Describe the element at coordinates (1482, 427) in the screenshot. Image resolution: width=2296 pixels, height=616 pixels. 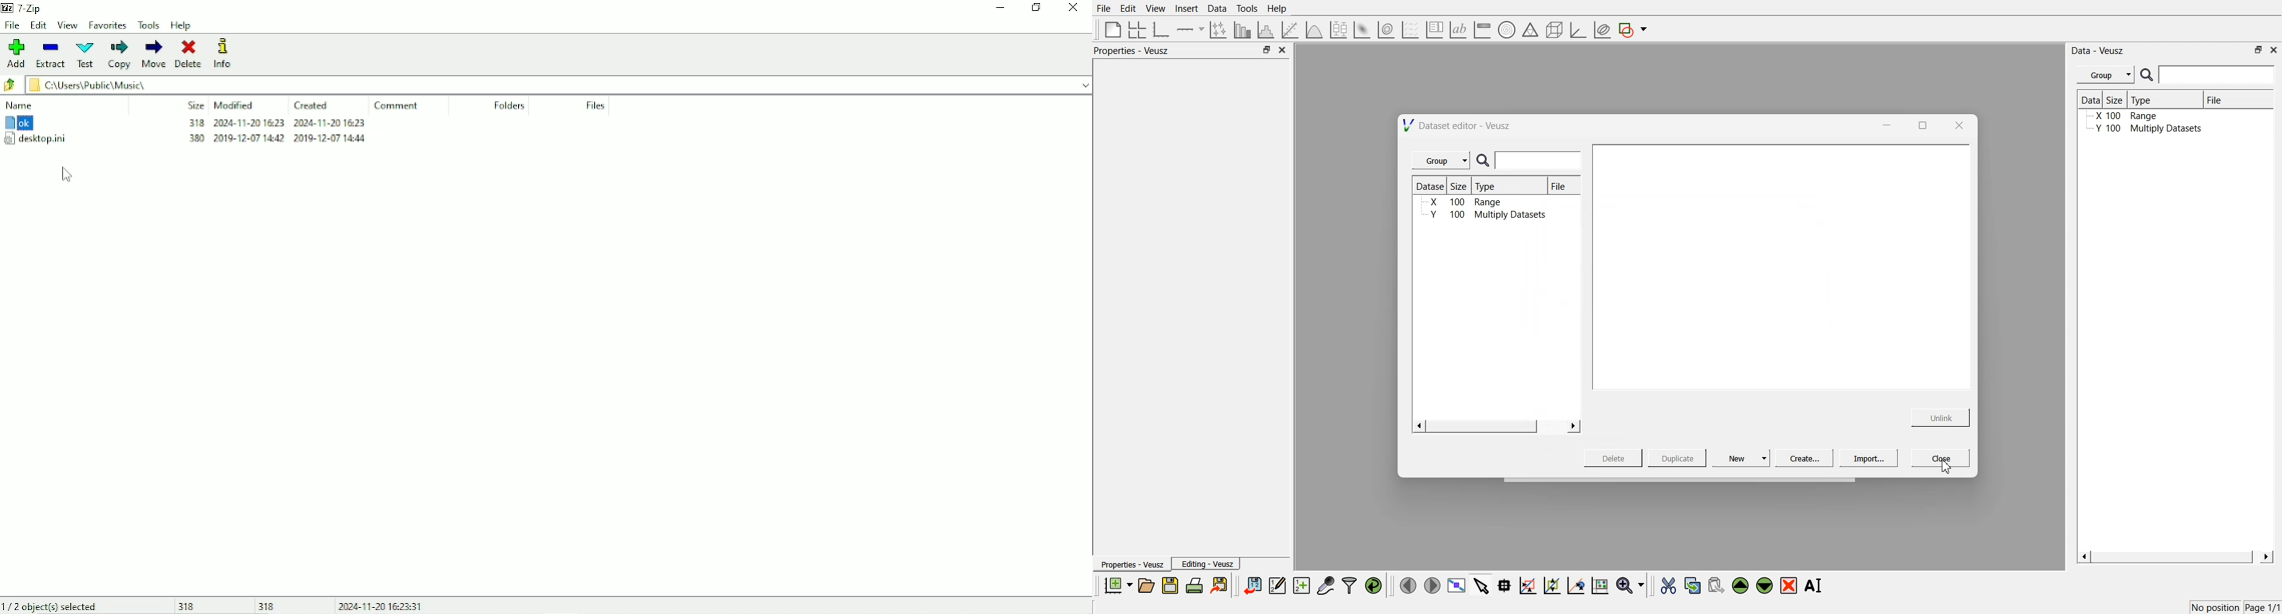
I see `scroll bar` at that location.